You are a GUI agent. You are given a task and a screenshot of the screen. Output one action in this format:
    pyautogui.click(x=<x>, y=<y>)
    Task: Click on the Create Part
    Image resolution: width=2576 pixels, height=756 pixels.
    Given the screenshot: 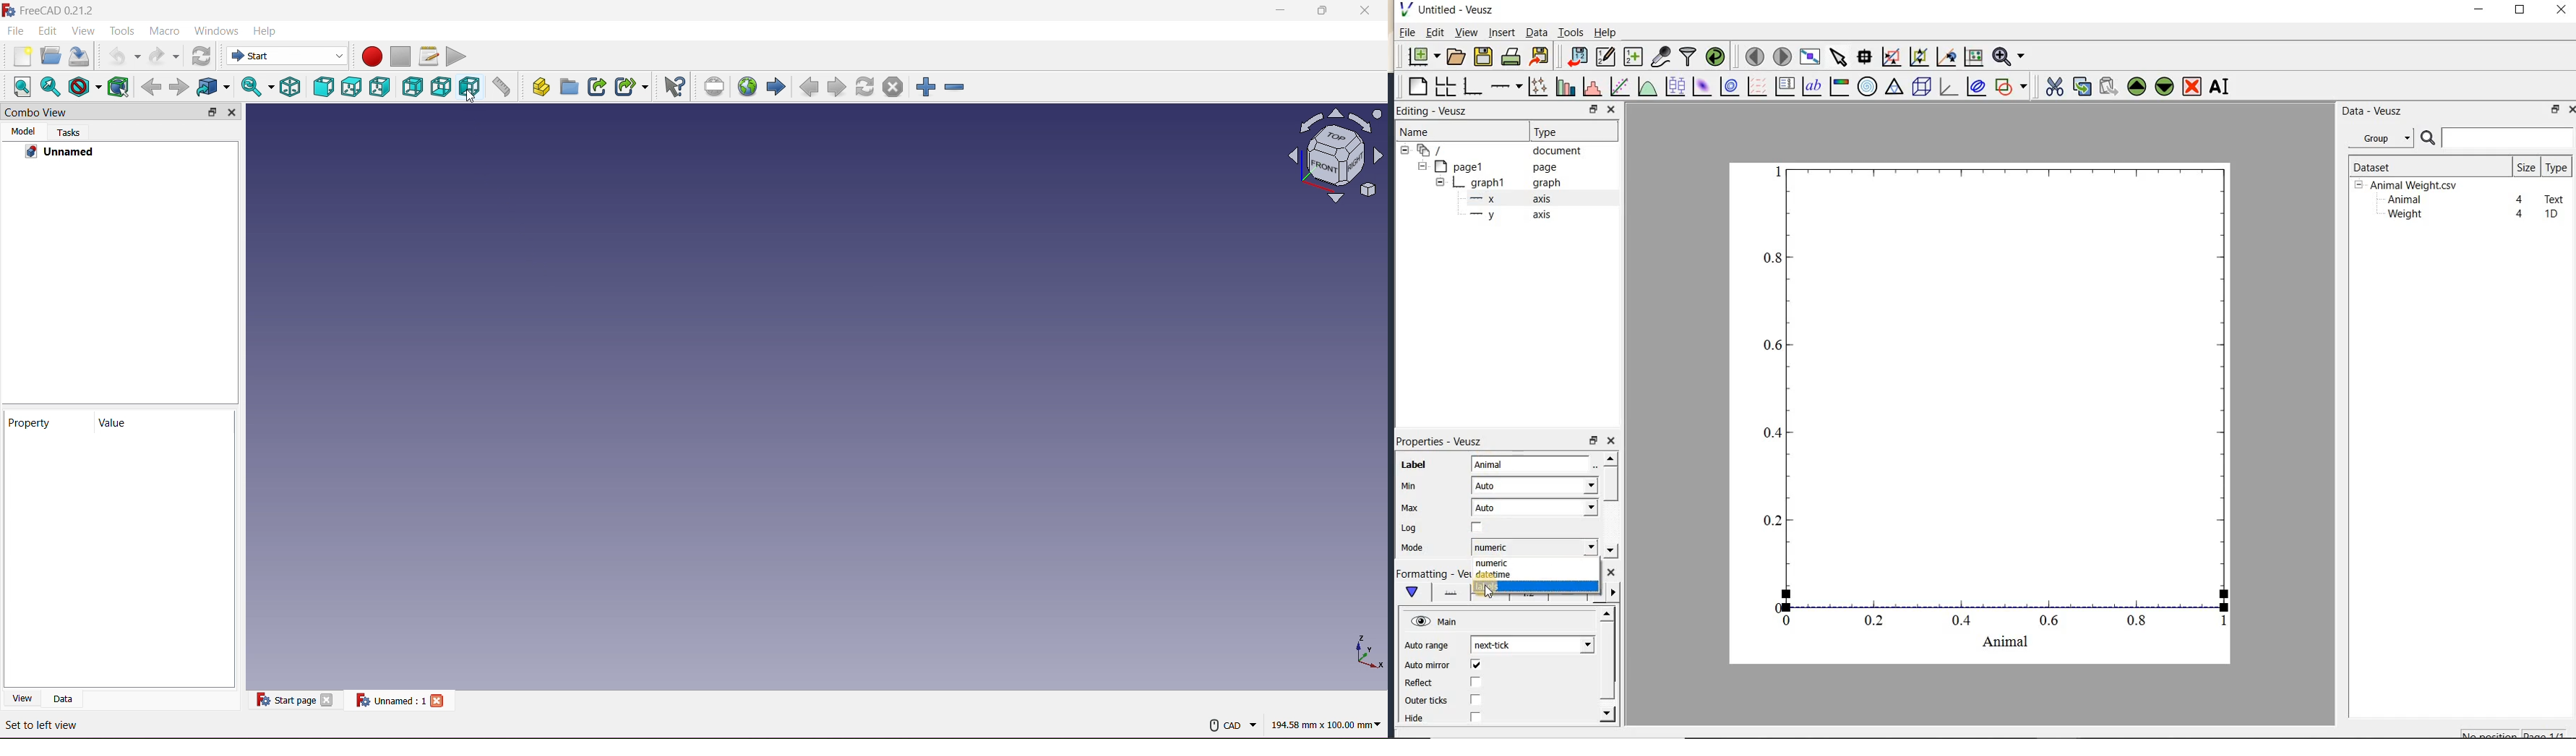 What is the action you would take?
    pyautogui.click(x=541, y=85)
    